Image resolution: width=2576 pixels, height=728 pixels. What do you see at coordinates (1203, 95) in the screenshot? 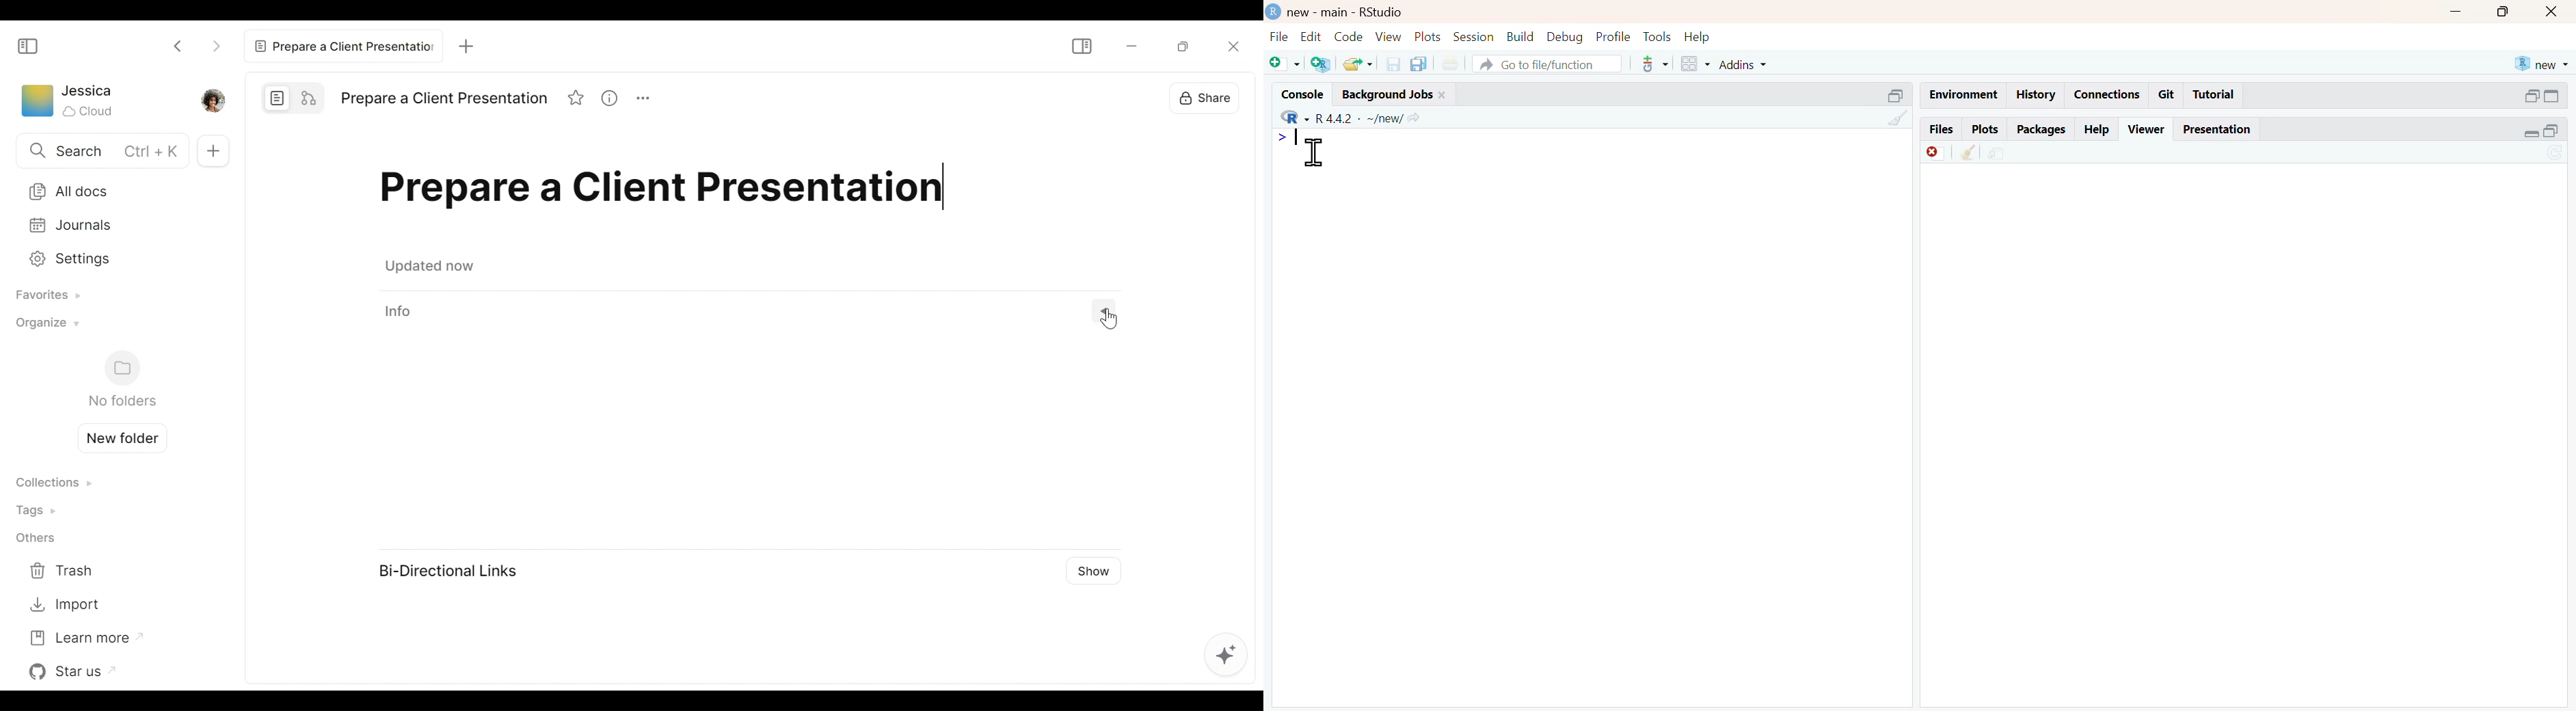
I see `Share` at bounding box center [1203, 95].